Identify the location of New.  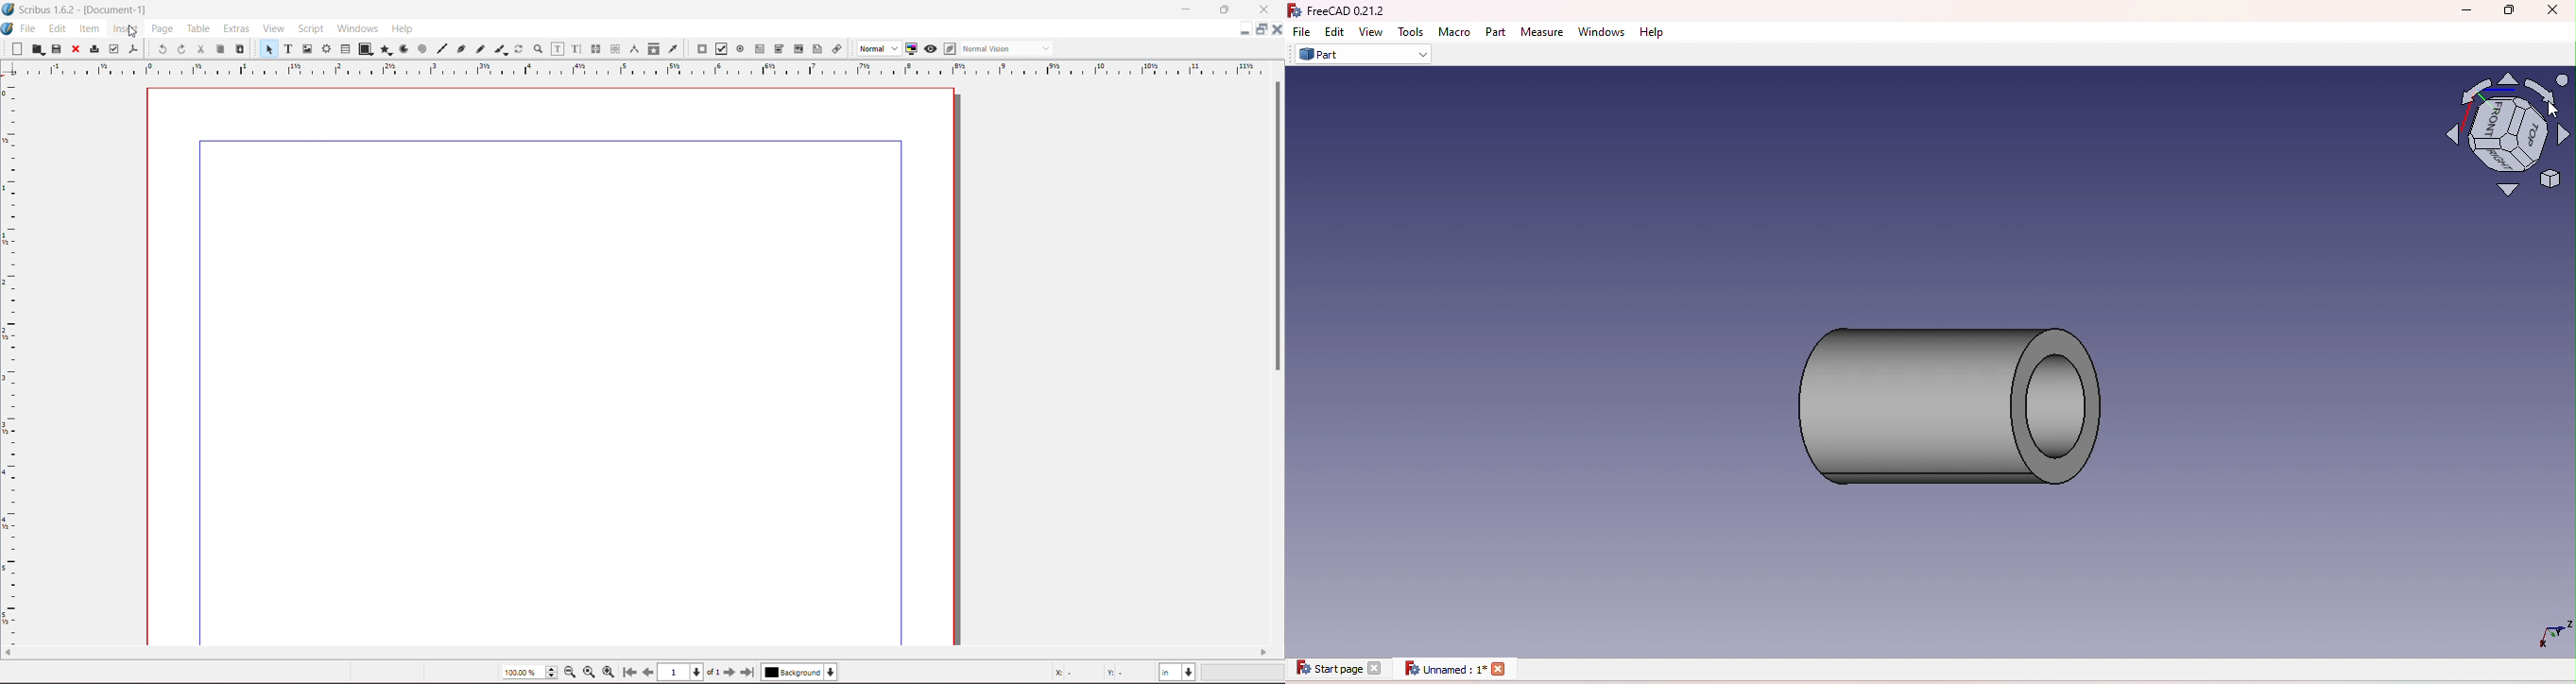
(13, 50).